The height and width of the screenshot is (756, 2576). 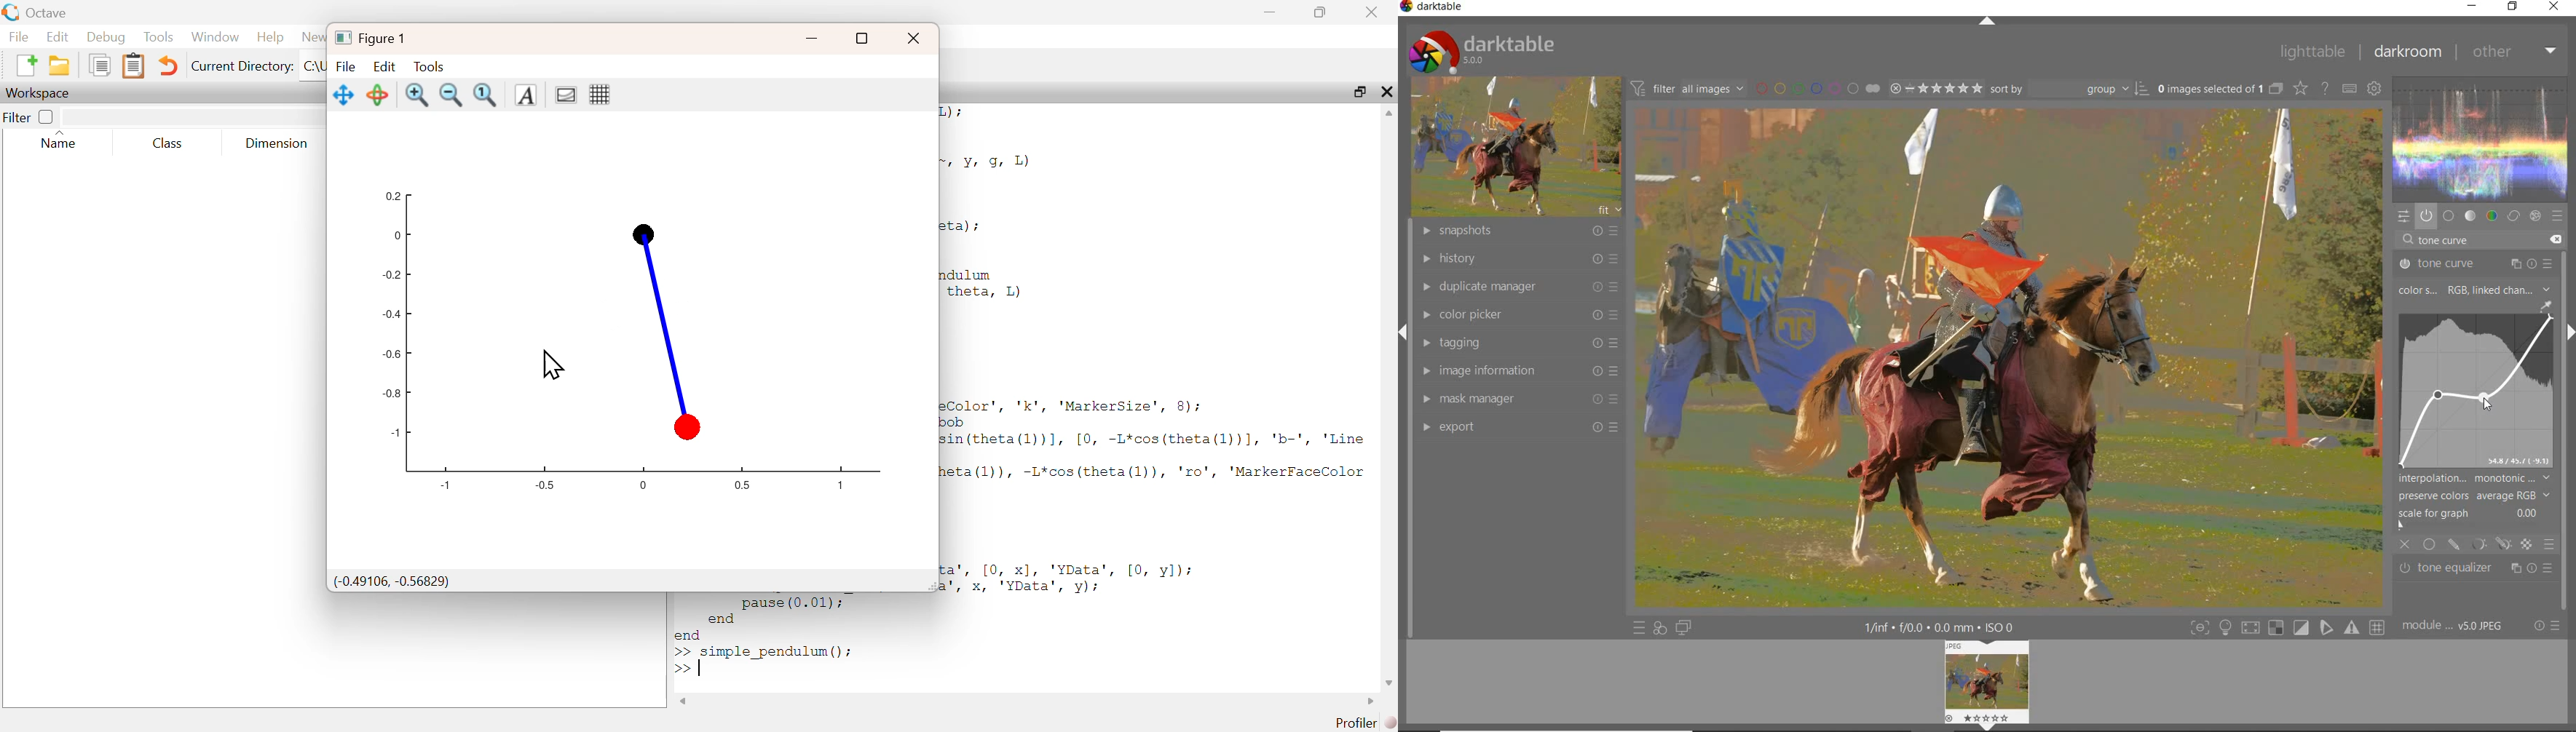 I want to click on mask manager, so click(x=1517, y=400).